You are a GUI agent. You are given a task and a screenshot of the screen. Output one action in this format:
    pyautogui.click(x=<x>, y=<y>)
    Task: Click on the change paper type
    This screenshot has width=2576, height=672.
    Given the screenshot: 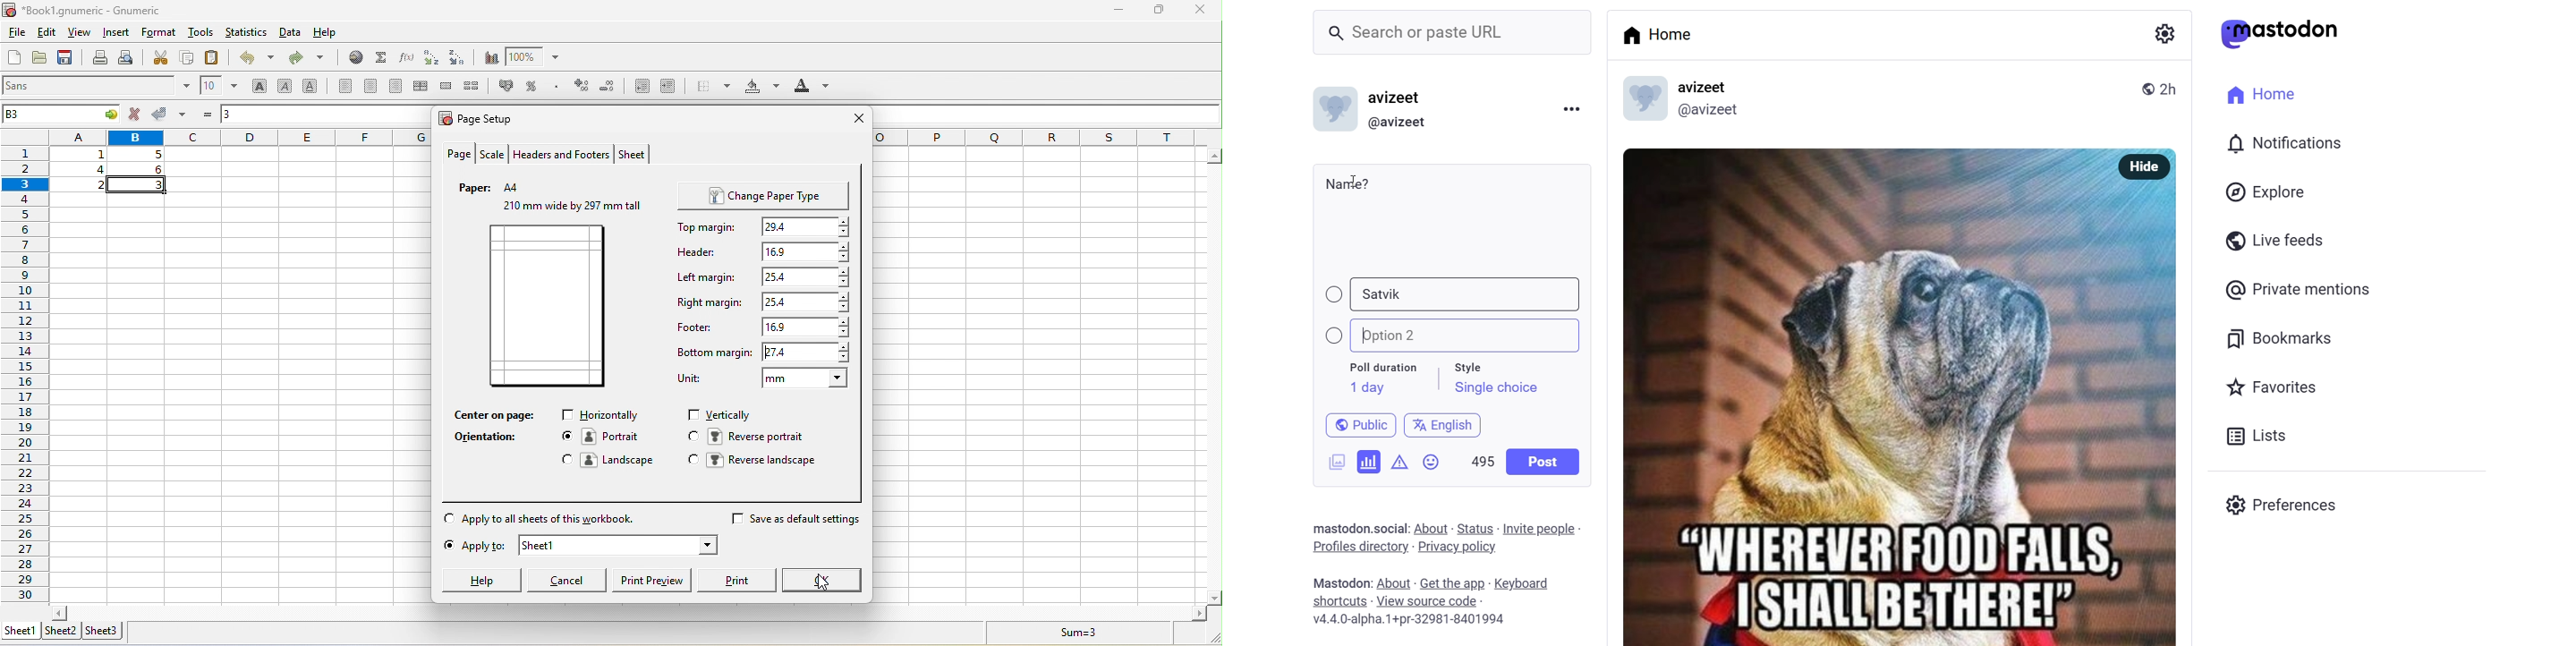 What is the action you would take?
    pyautogui.click(x=768, y=194)
    